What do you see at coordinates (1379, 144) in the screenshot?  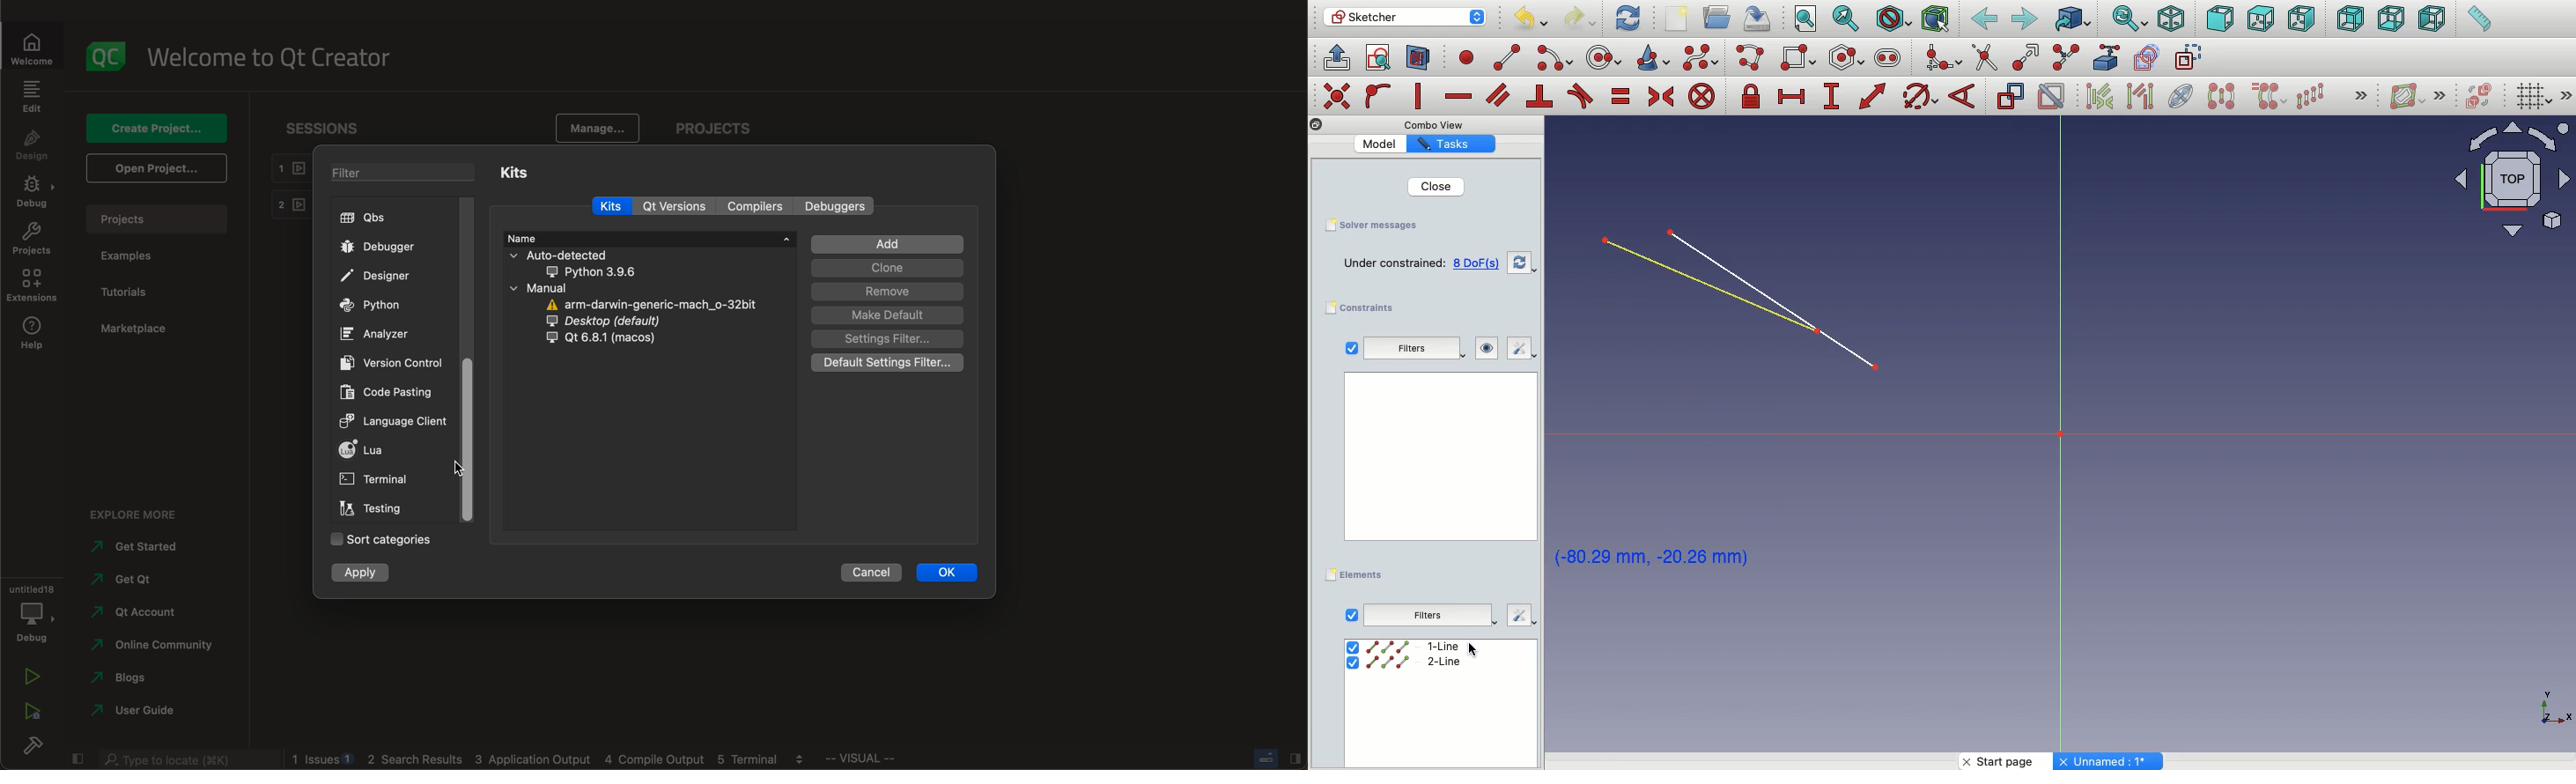 I see `Value` at bounding box center [1379, 144].